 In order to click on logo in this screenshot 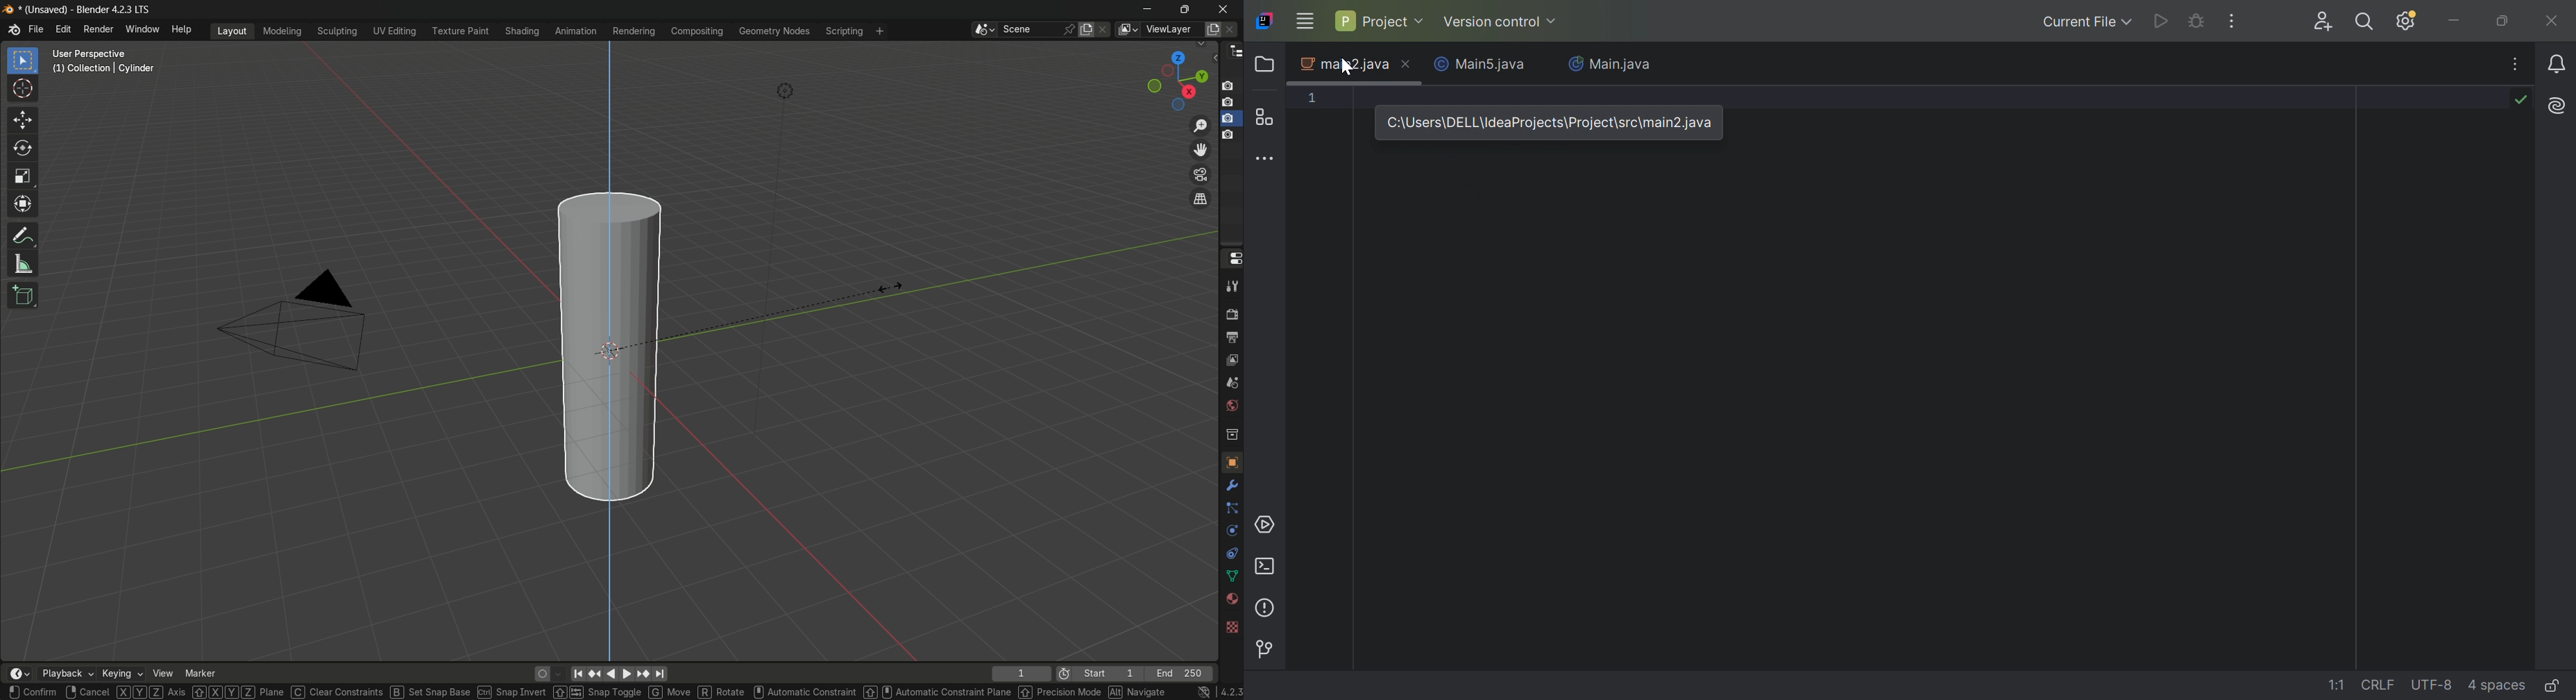, I will do `click(14, 30)`.